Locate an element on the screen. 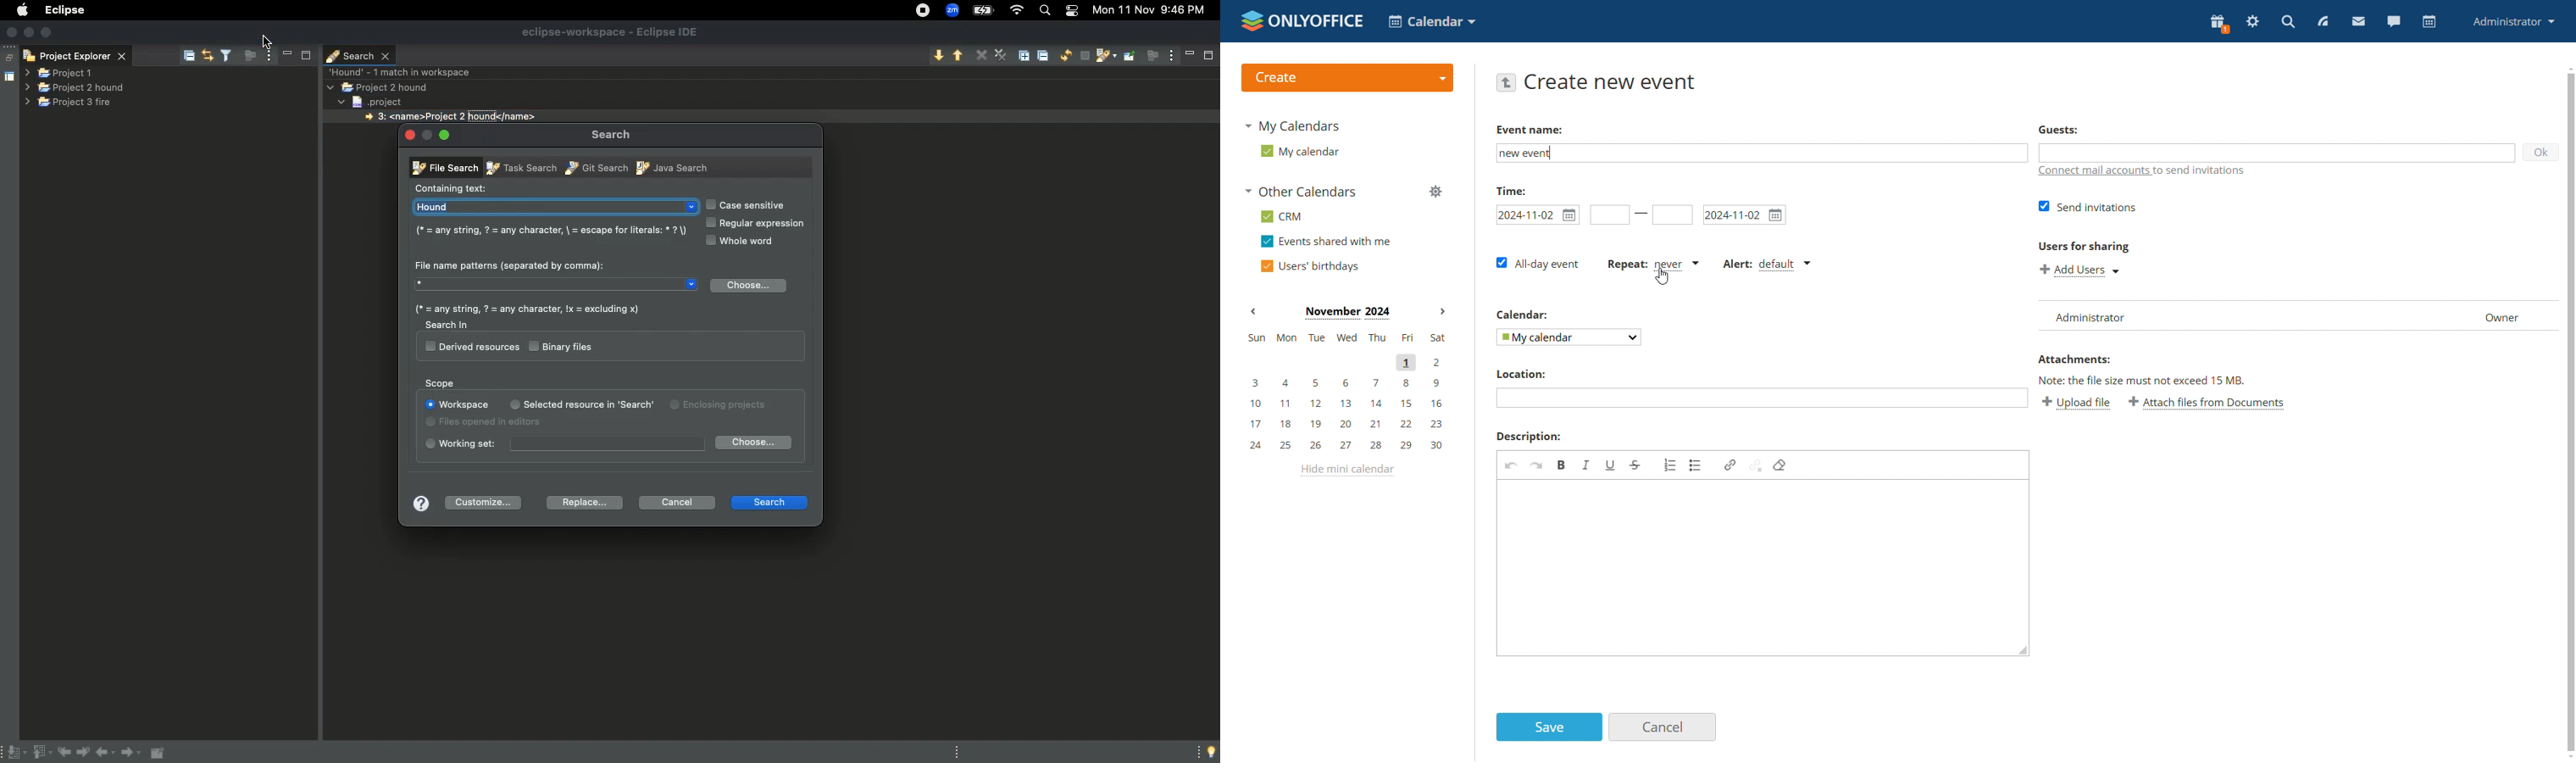 The image size is (2576, 784). Case sensitive is located at coordinates (750, 205).